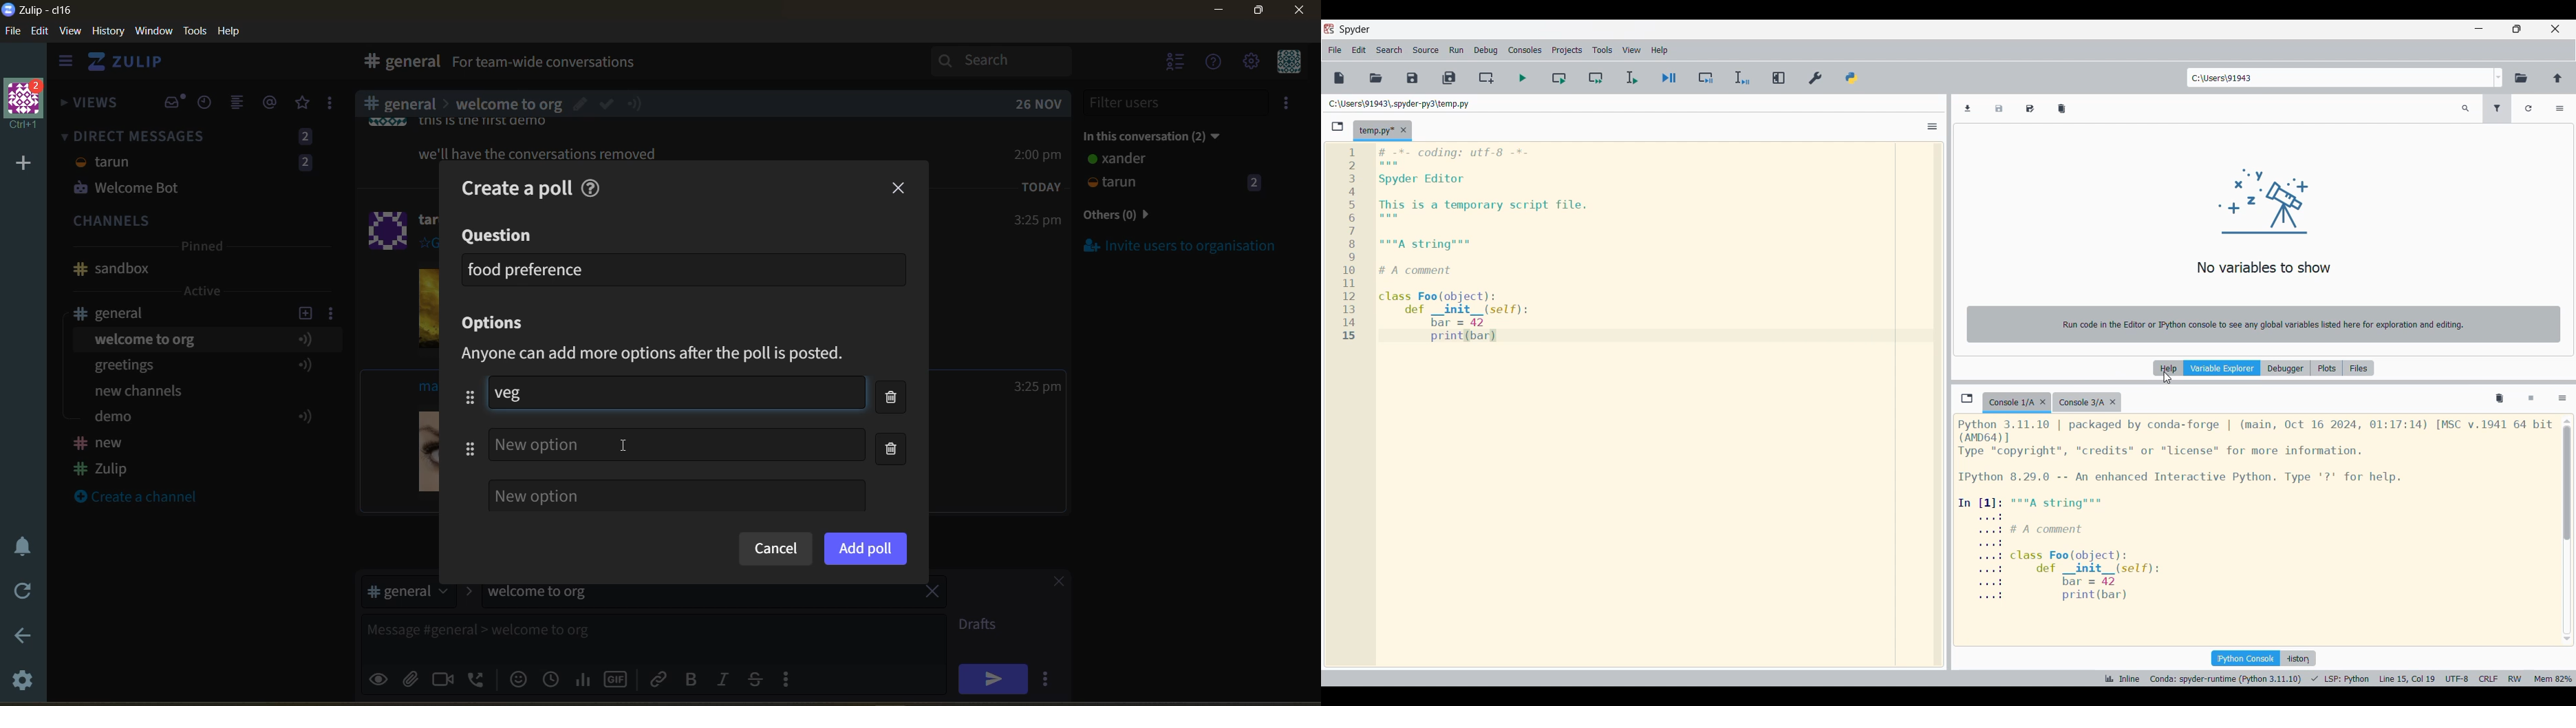  I want to click on Tools menu, so click(1602, 50).